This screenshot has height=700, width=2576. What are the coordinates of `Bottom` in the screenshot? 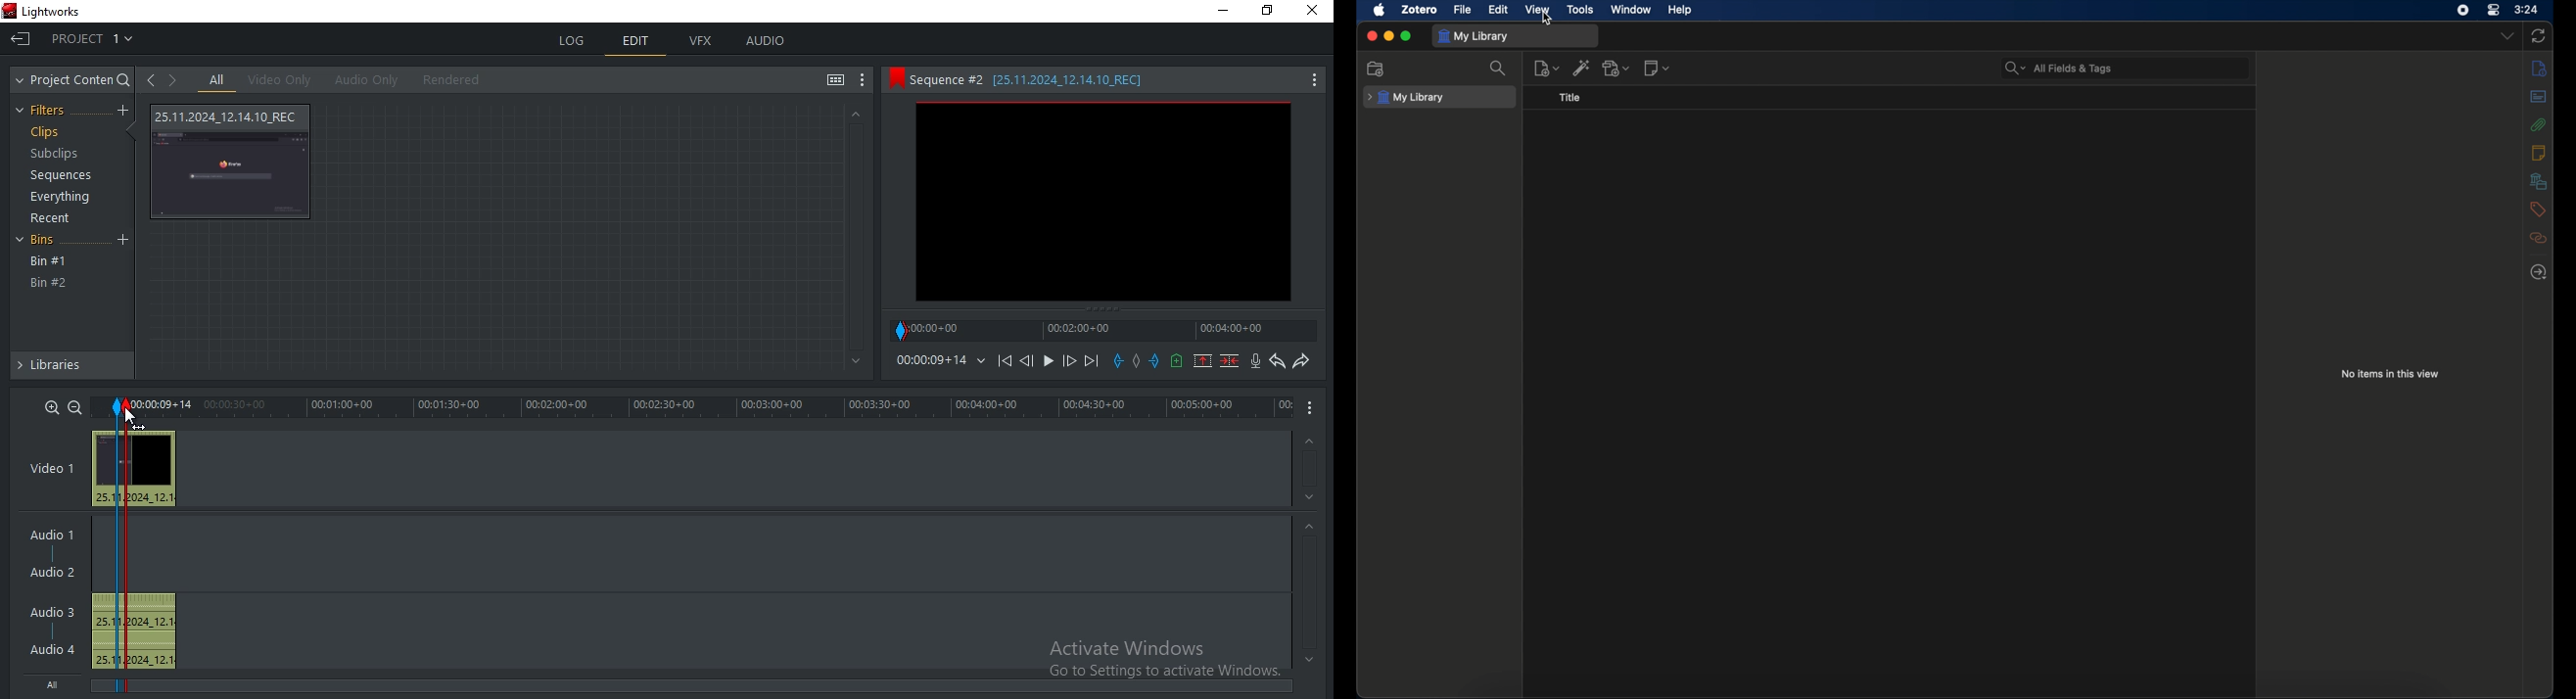 It's located at (853, 361).